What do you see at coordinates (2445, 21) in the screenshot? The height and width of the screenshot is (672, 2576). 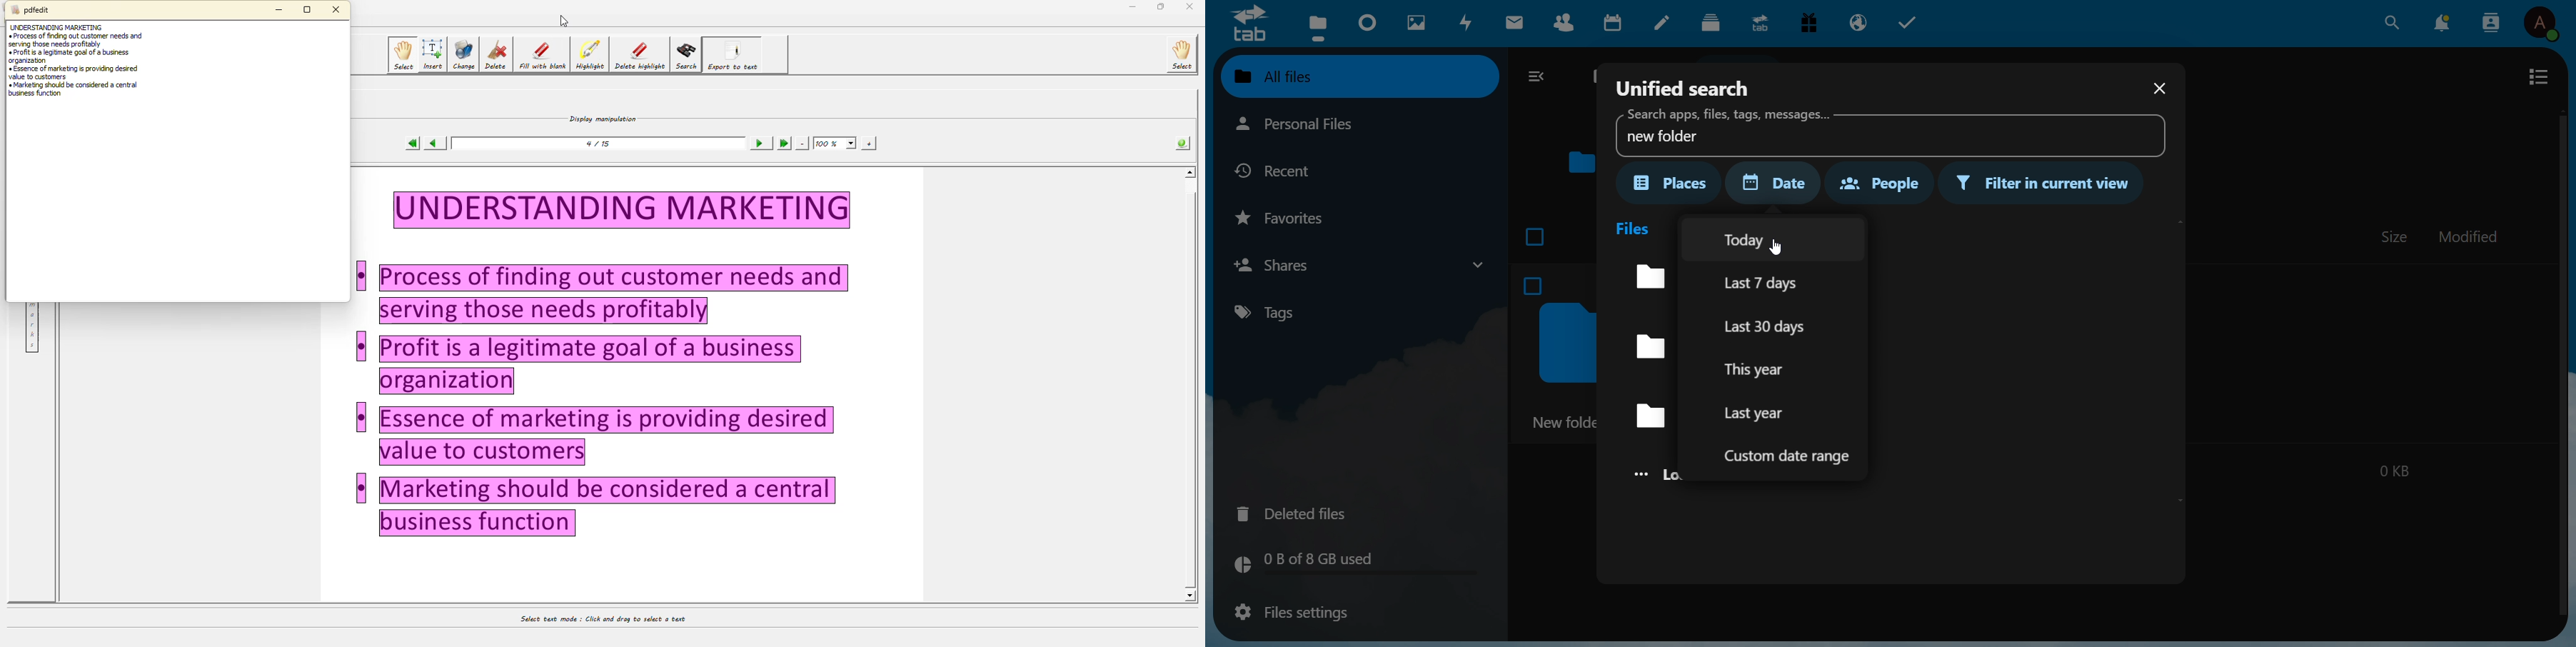 I see `notification` at bounding box center [2445, 21].